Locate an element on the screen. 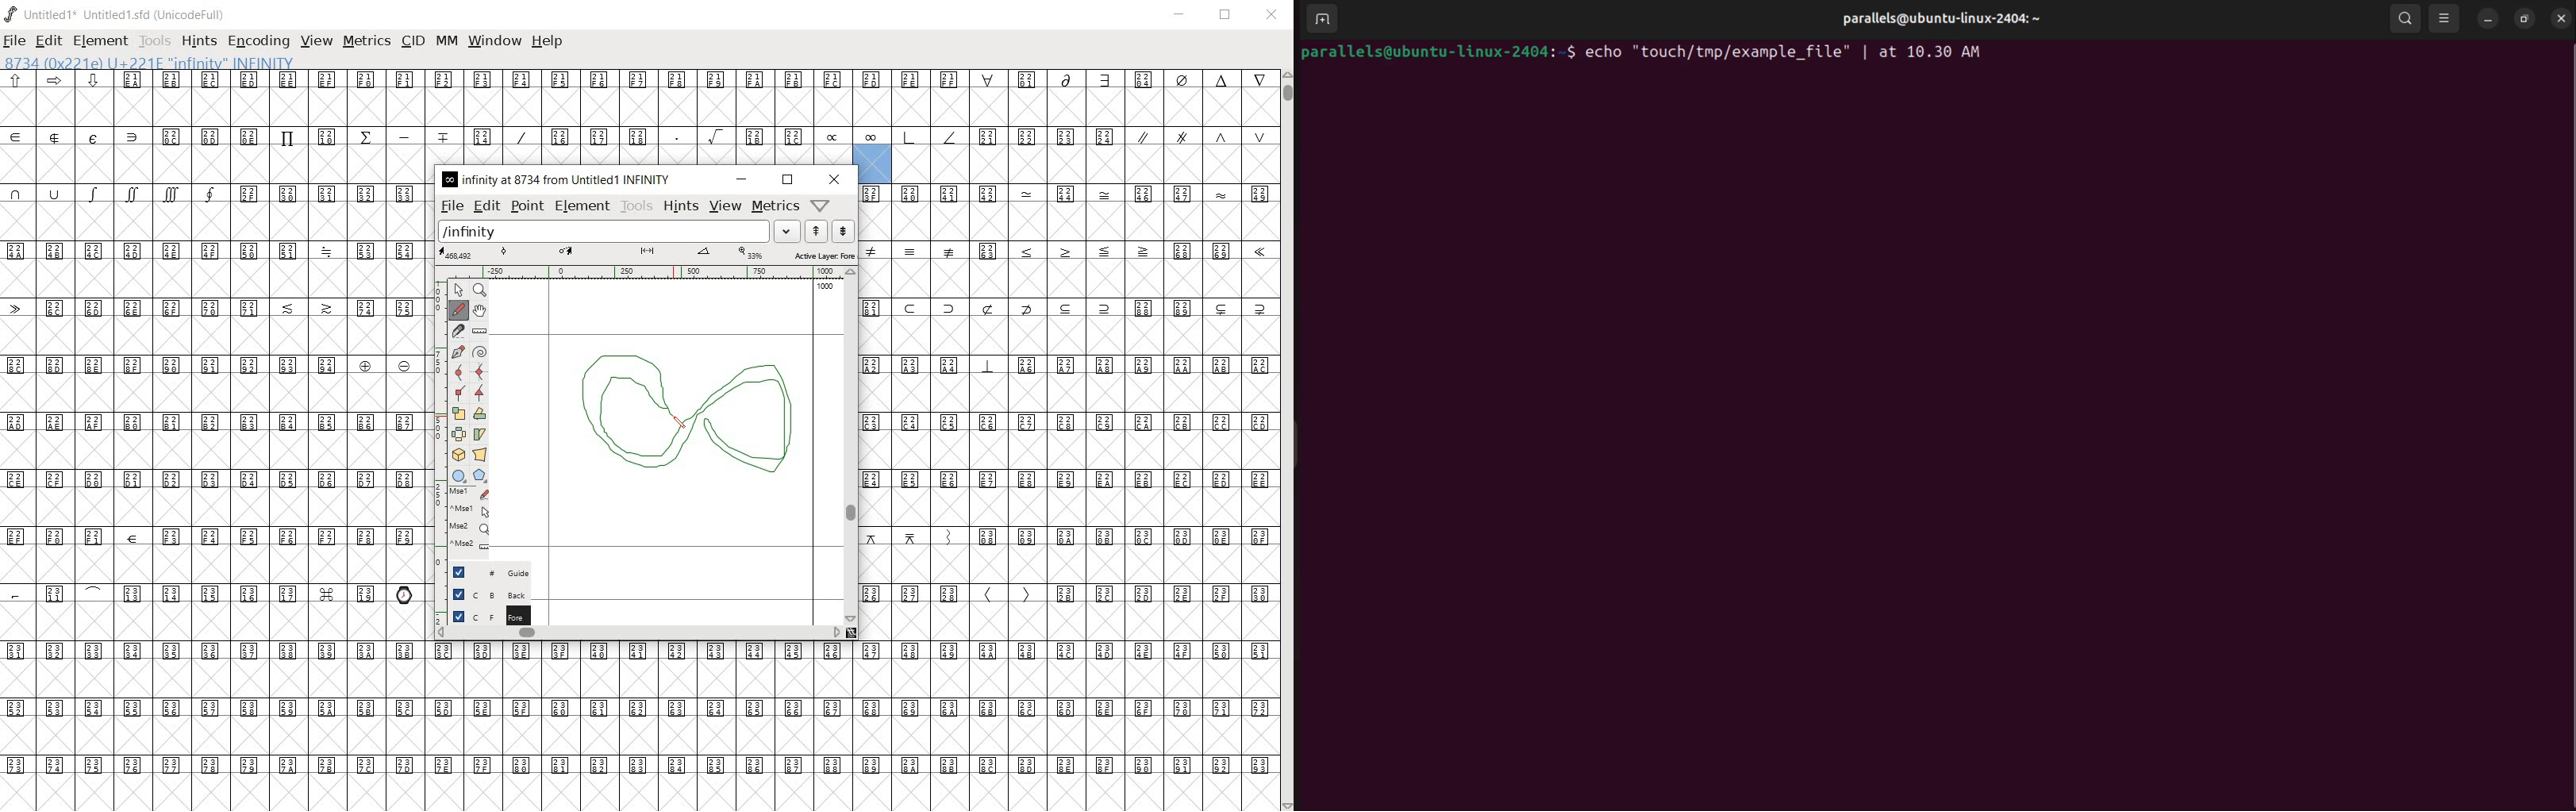 Image resolution: width=2576 pixels, height=812 pixels. empty glyph slots is located at coordinates (216, 564).